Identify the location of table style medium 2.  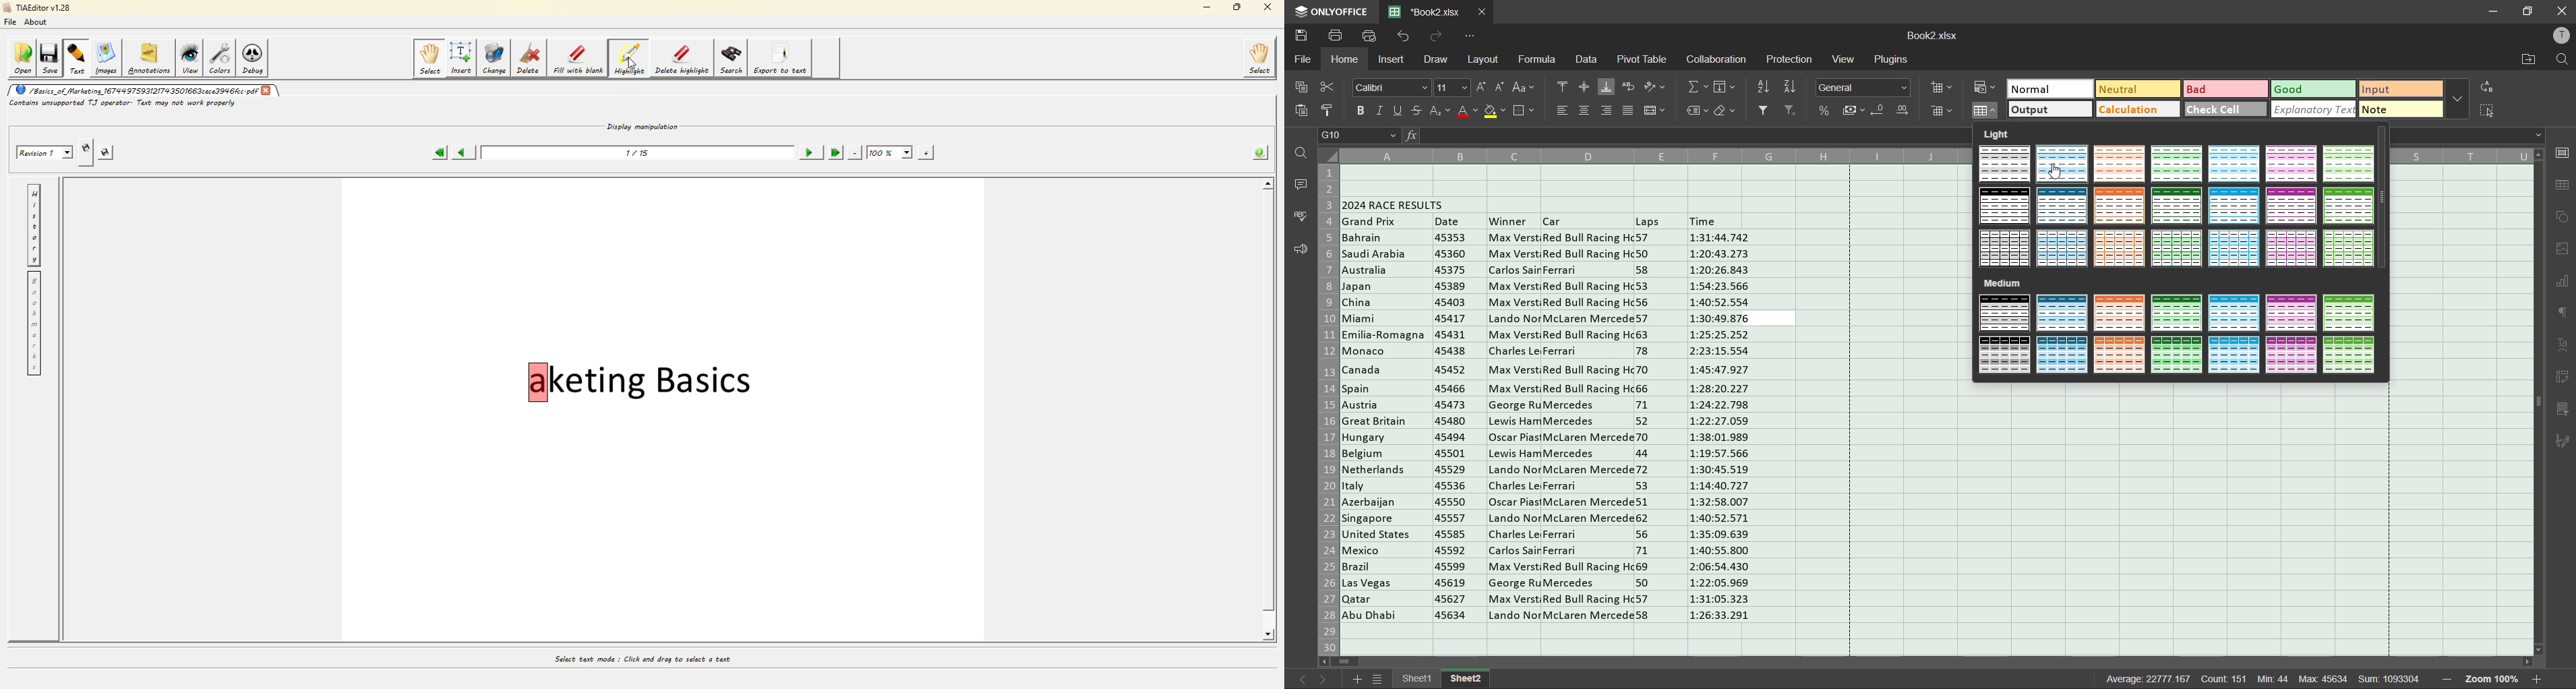
(2063, 315).